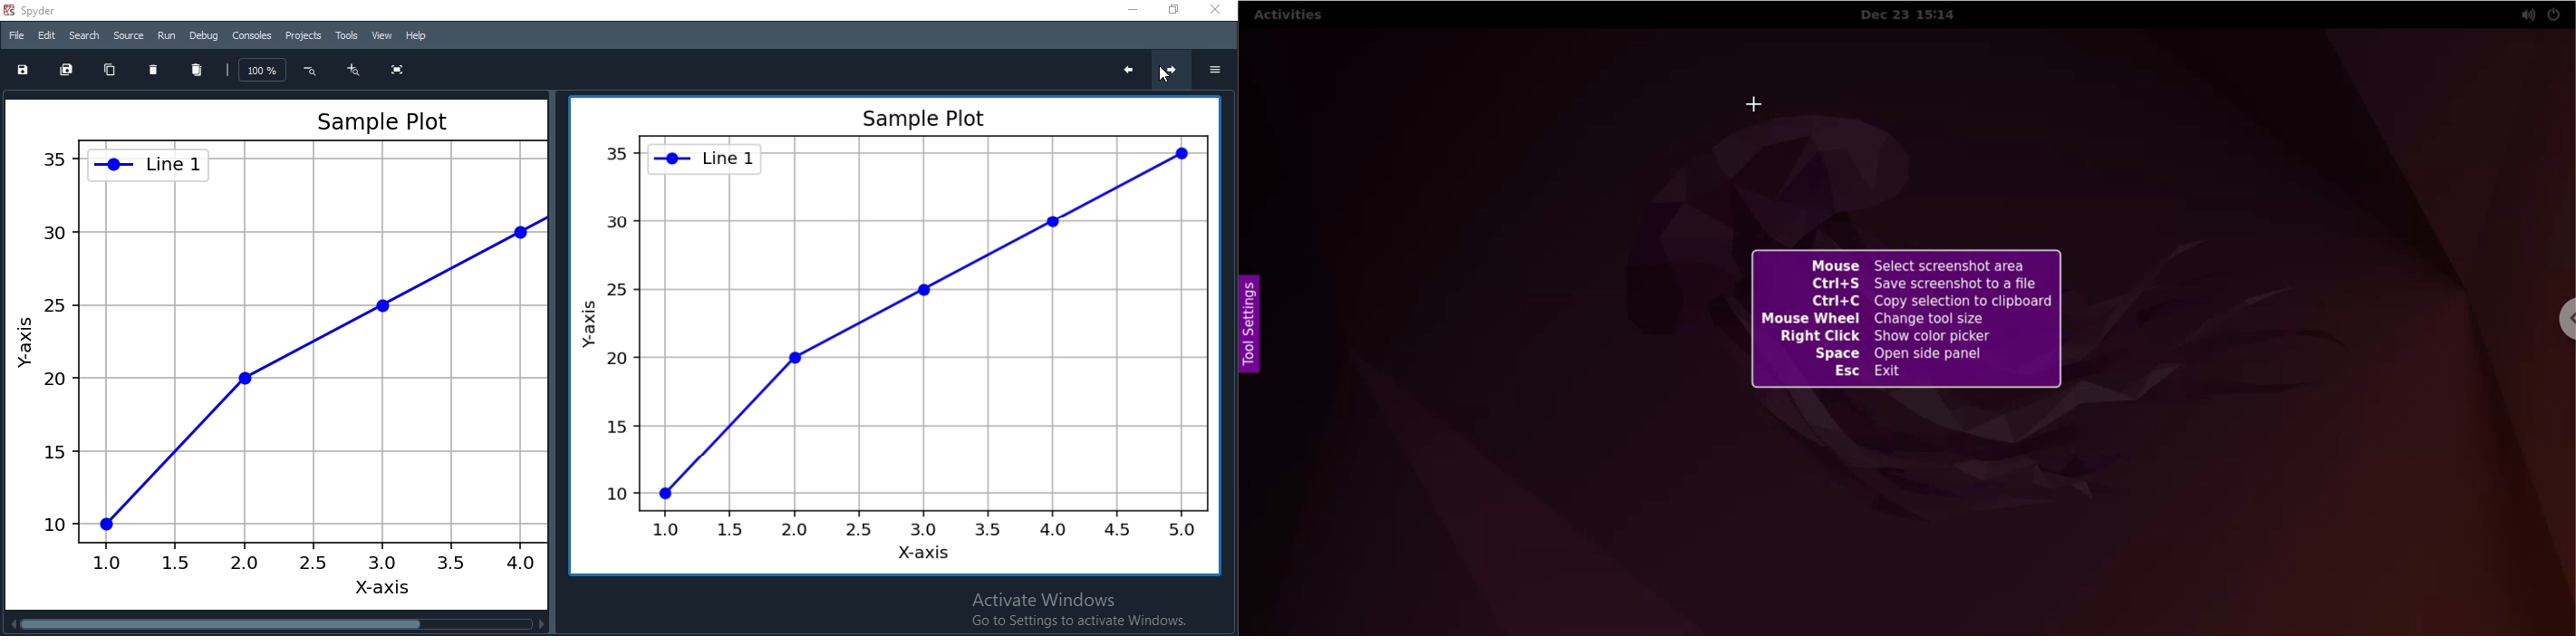  I want to click on Tools, so click(346, 35).